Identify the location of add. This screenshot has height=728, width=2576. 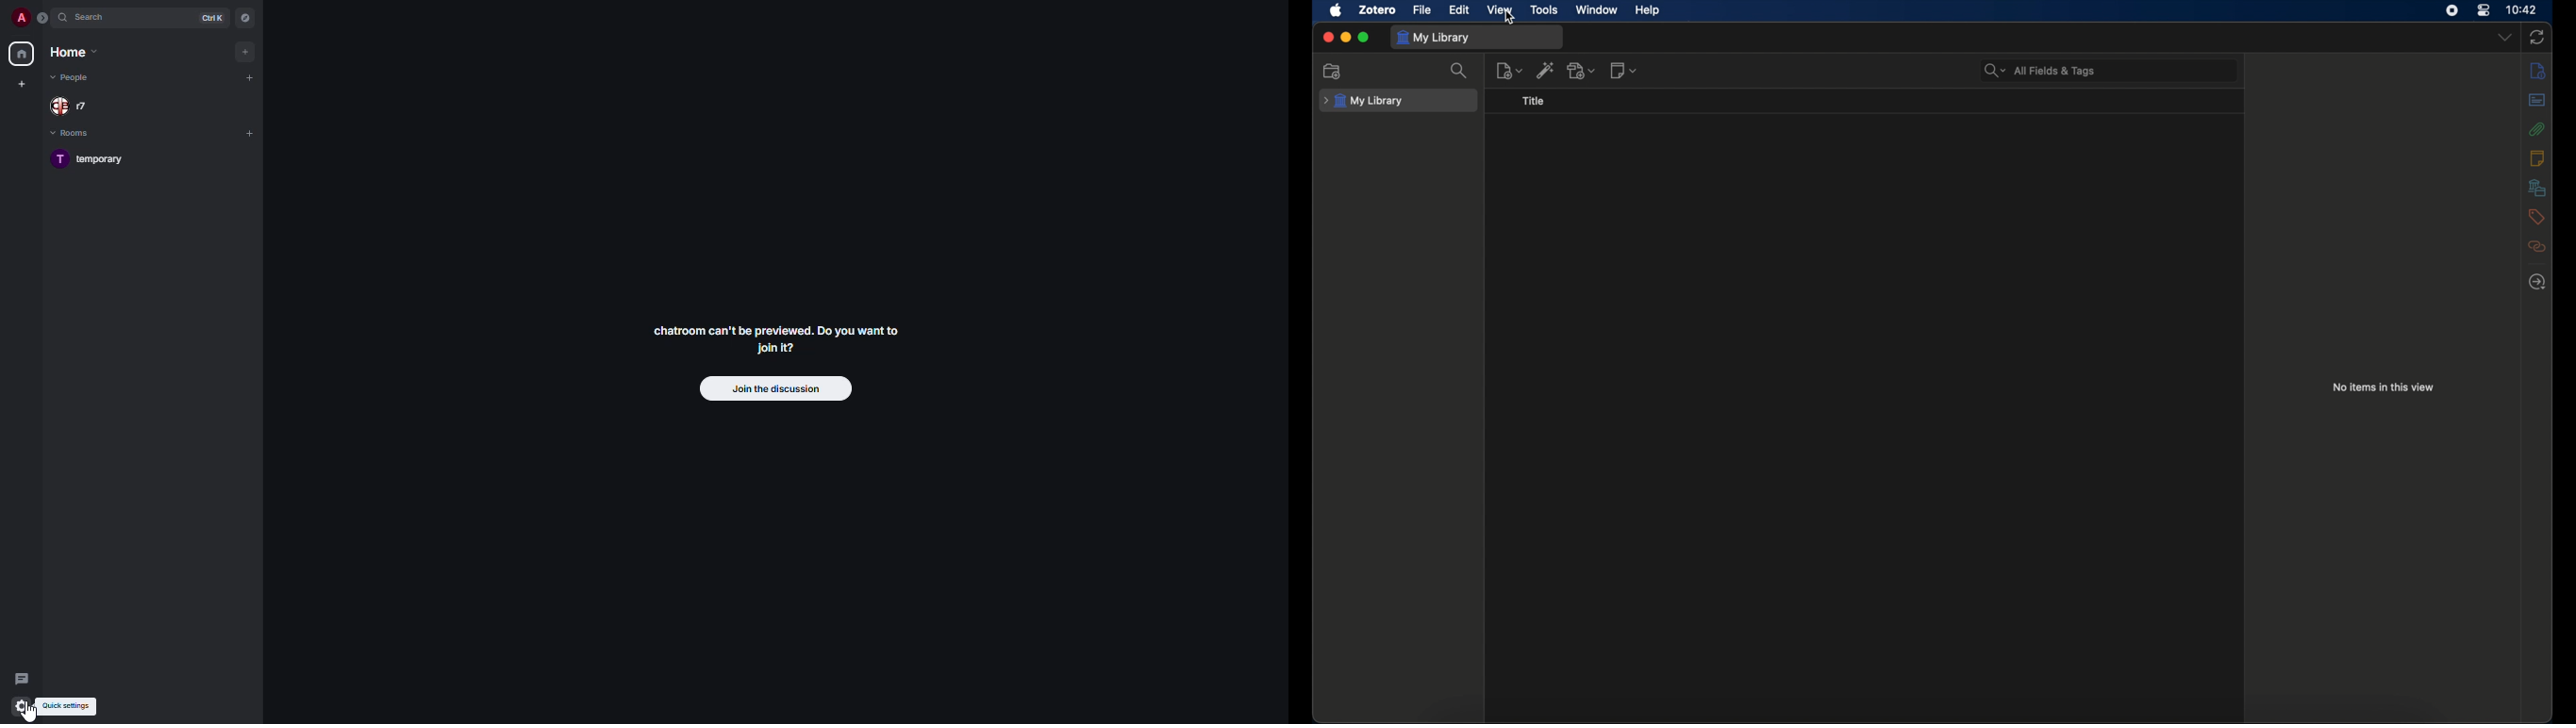
(250, 75).